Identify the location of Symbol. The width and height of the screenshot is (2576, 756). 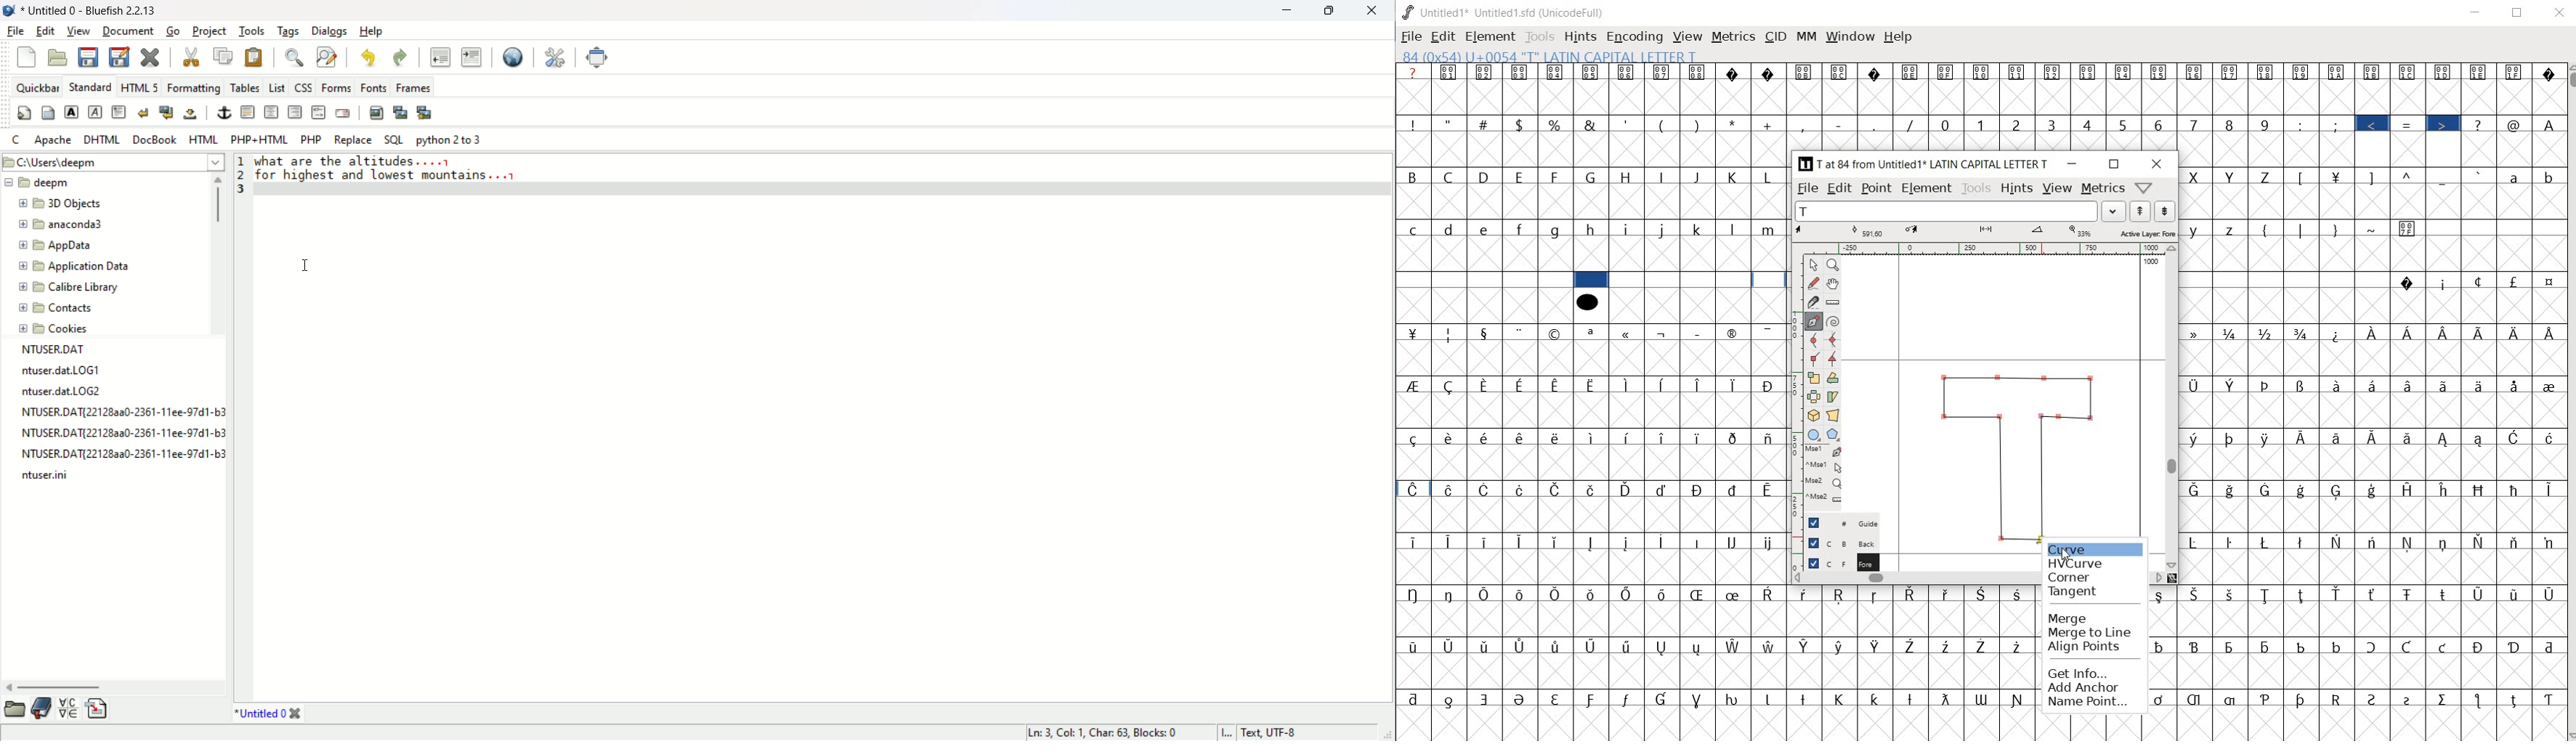
(1452, 386).